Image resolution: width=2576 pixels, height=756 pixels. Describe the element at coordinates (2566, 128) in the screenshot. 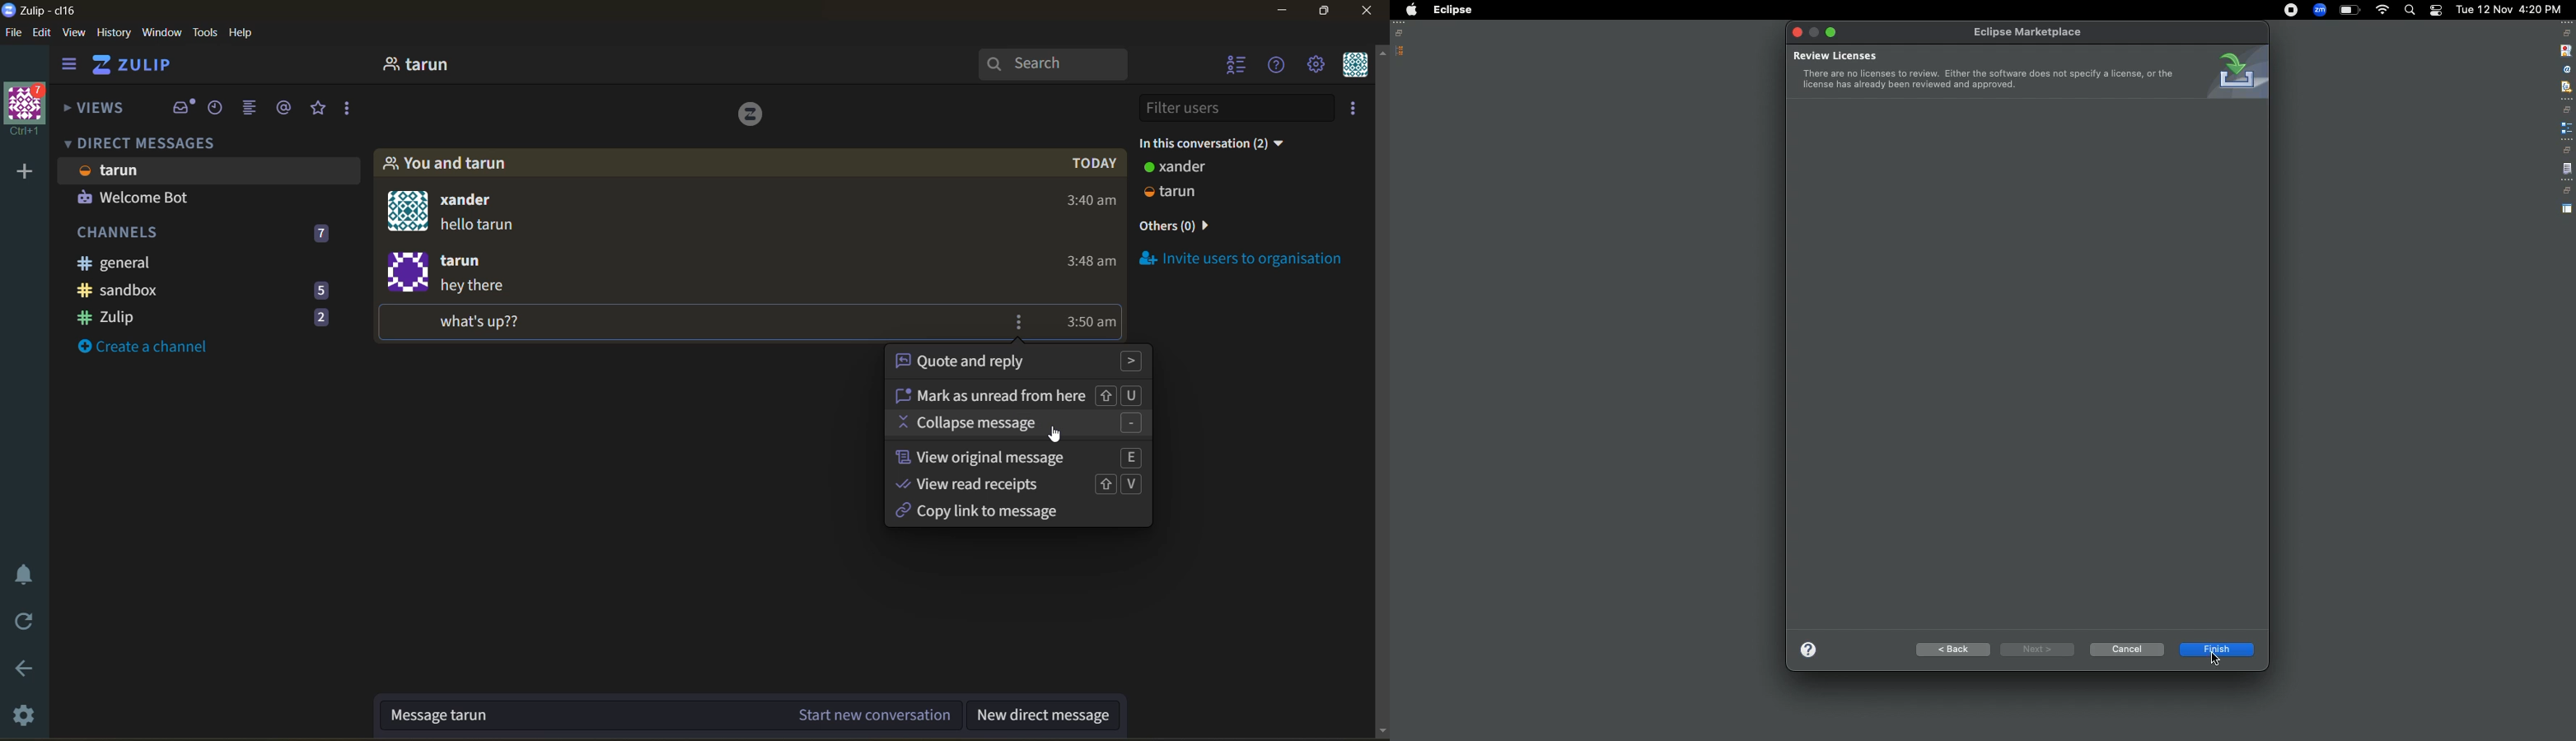

I see `extension point` at that location.